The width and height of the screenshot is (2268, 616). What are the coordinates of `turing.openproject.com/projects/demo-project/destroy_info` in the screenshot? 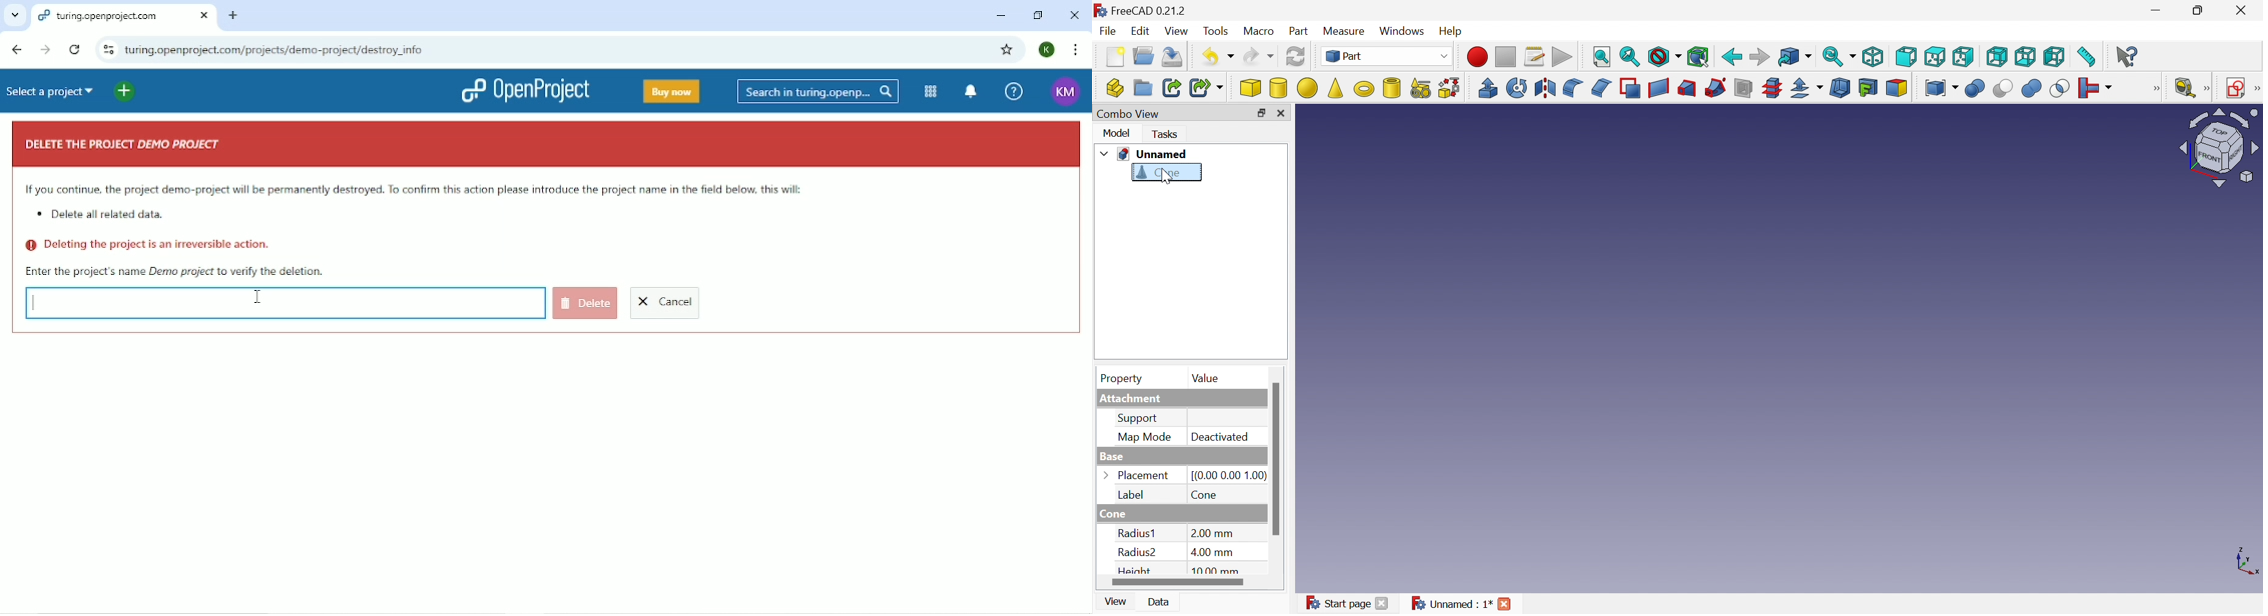 It's located at (312, 49).